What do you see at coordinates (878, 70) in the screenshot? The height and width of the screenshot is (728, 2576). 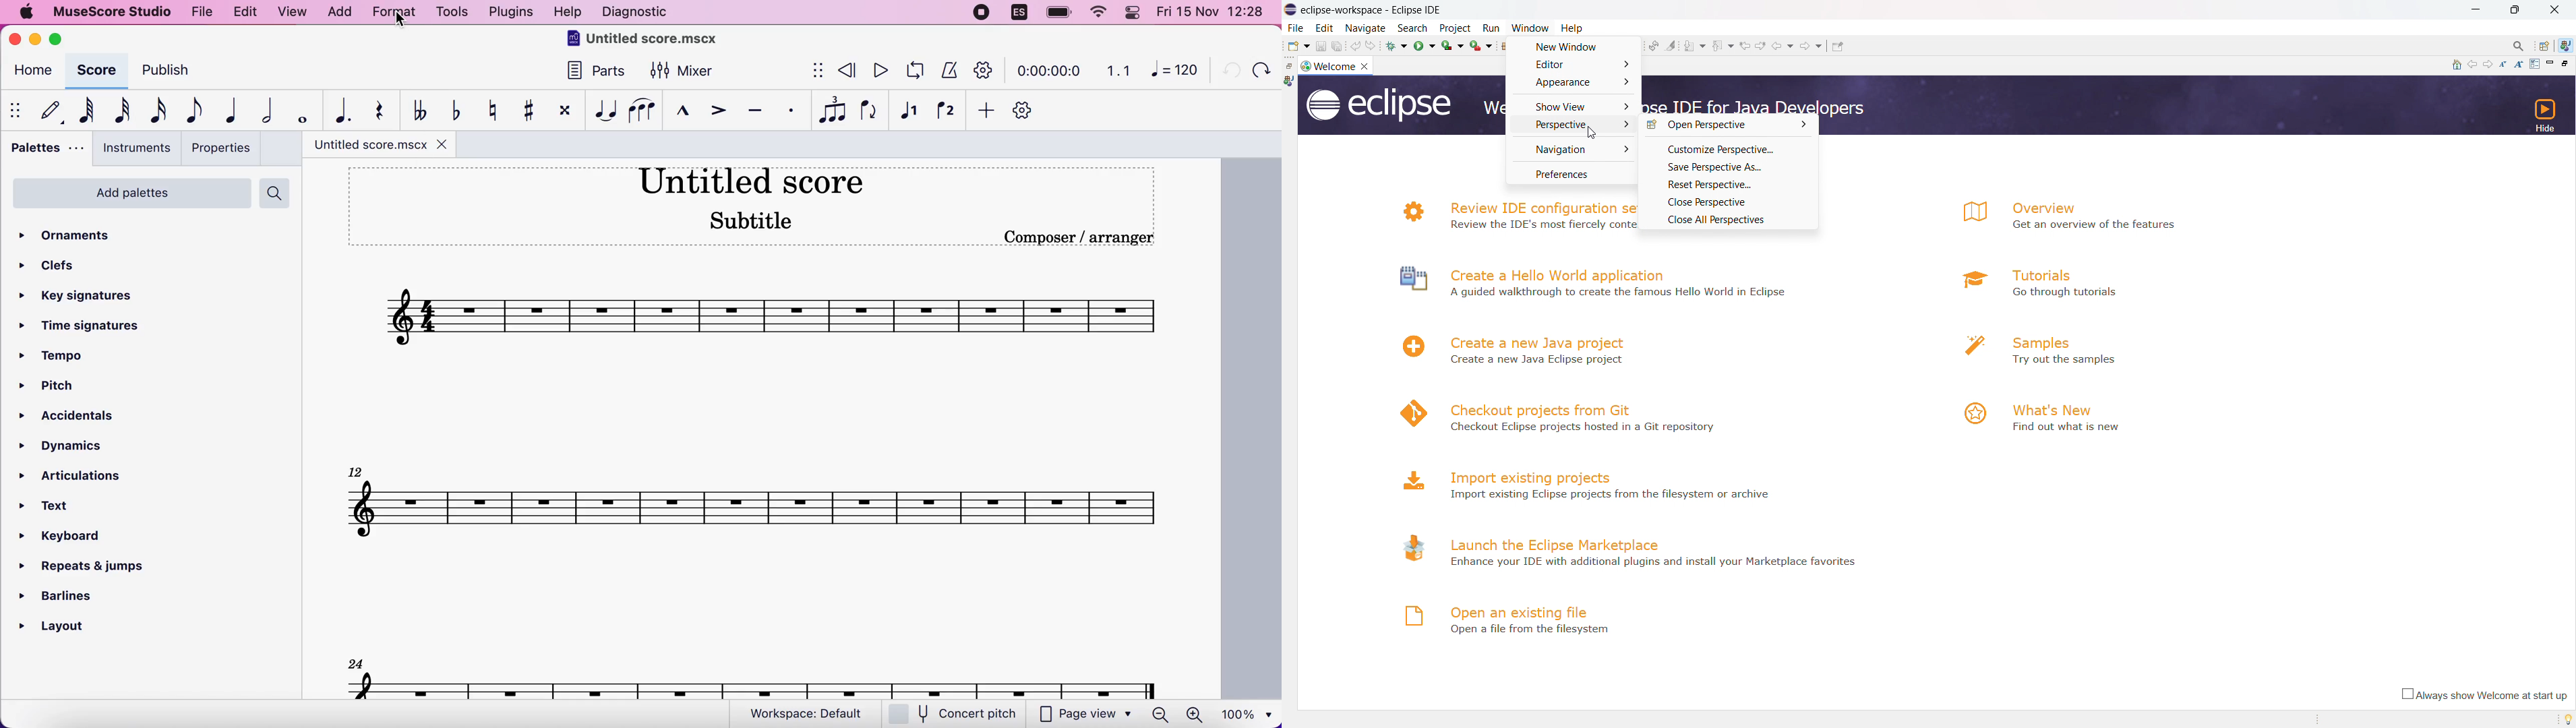 I see `play` at bounding box center [878, 70].